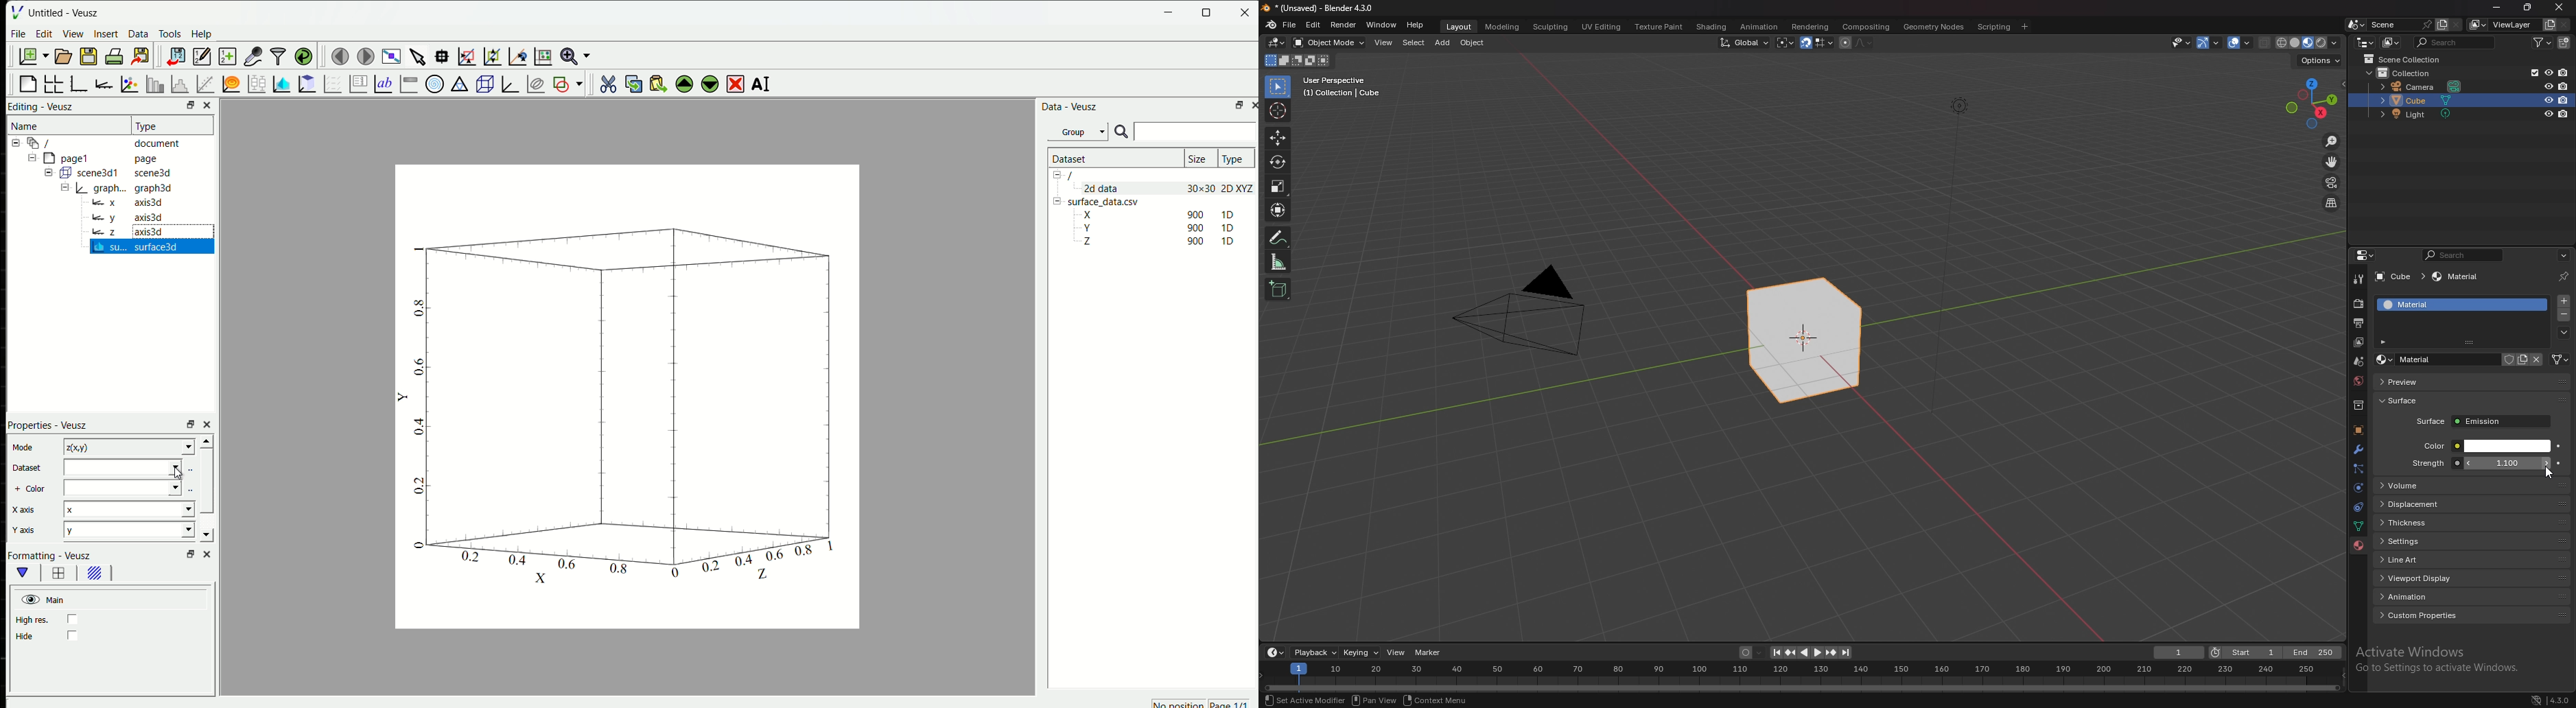 This screenshot has height=728, width=2576. What do you see at coordinates (24, 530) in the screenshot?
I see `Y axis` at bounding box center [24, 530].